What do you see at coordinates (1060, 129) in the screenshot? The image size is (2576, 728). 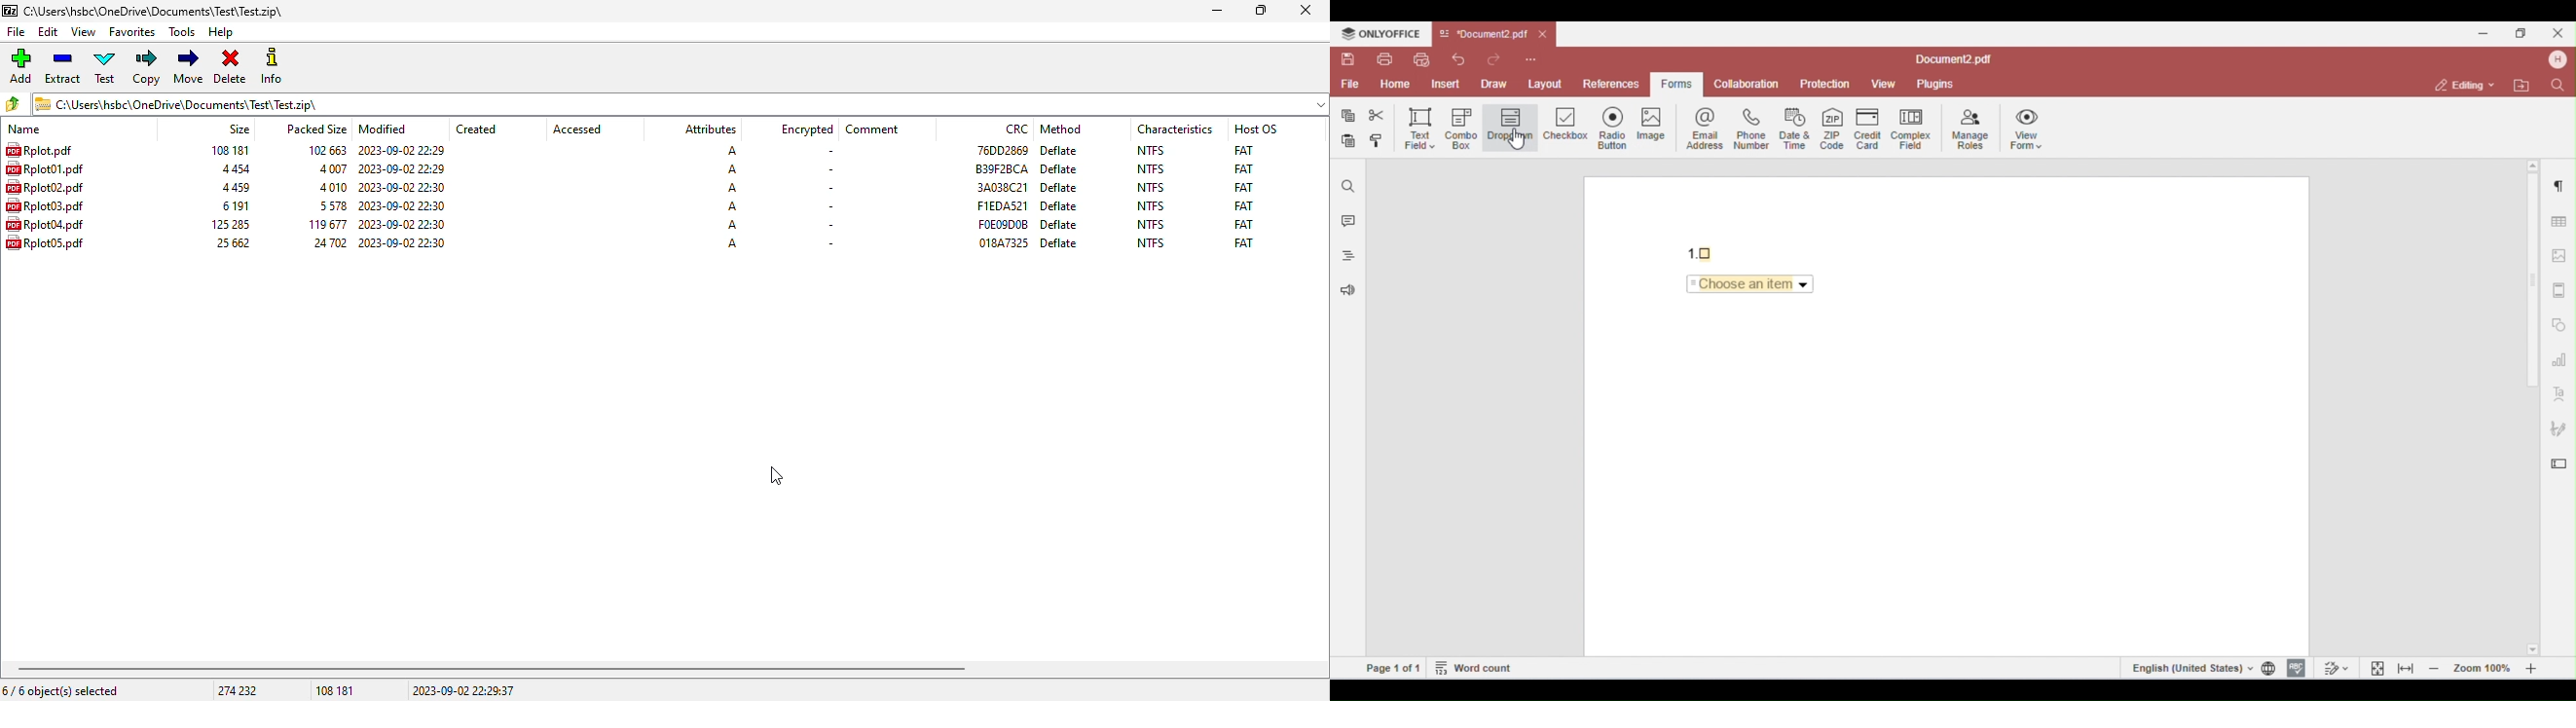 I see `method` at bounding box center [1060, 129].